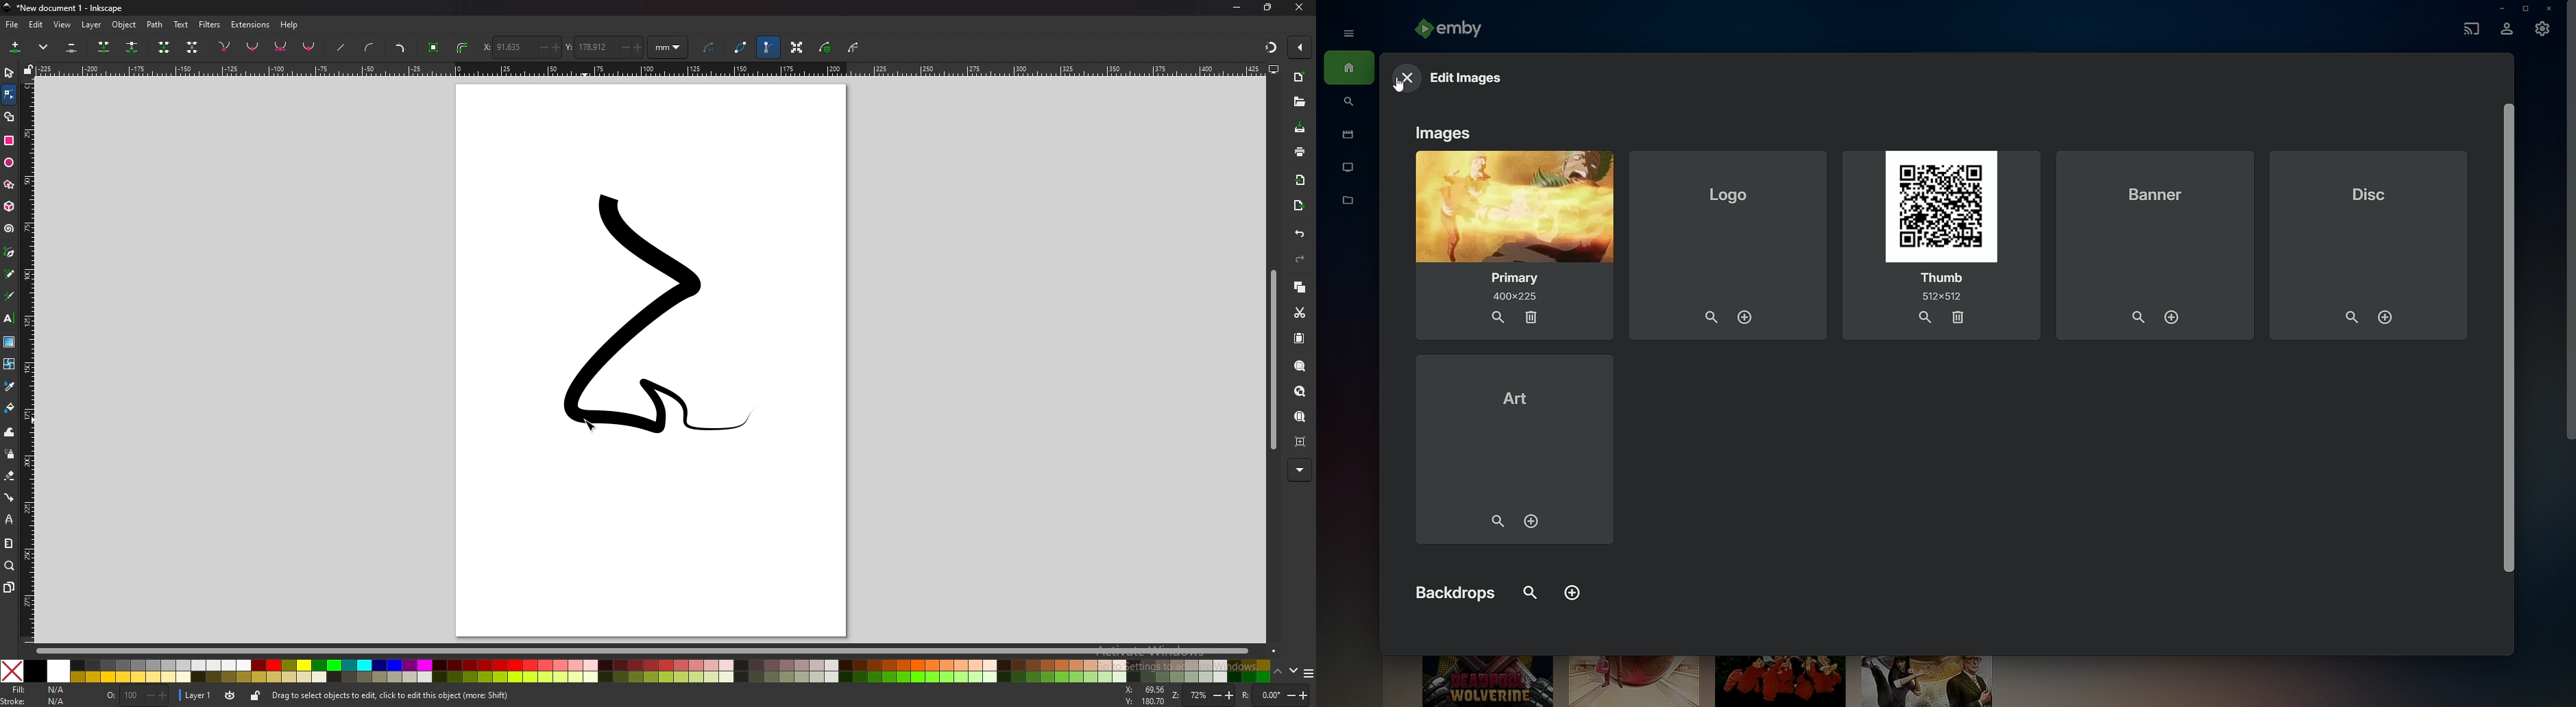  I want to click on calligraphy, so click(10, 295).